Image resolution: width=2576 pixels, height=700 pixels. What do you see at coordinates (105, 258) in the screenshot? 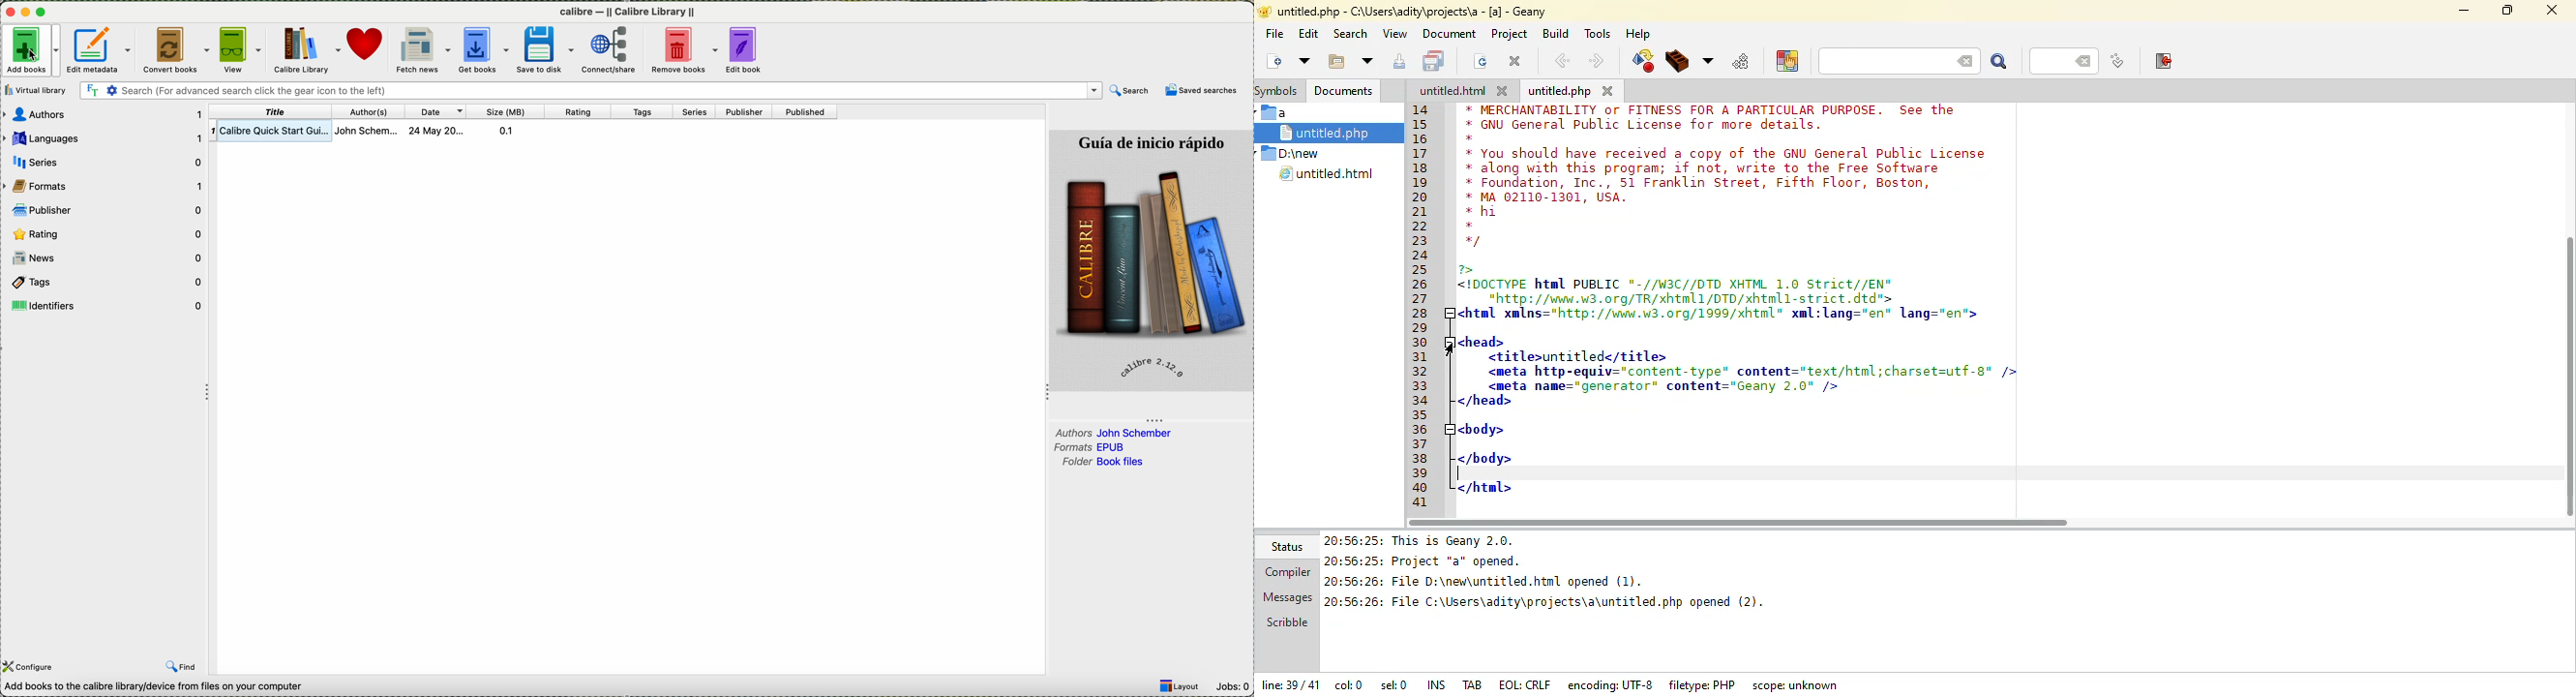
I see `news` at bounding box center [105, 258].